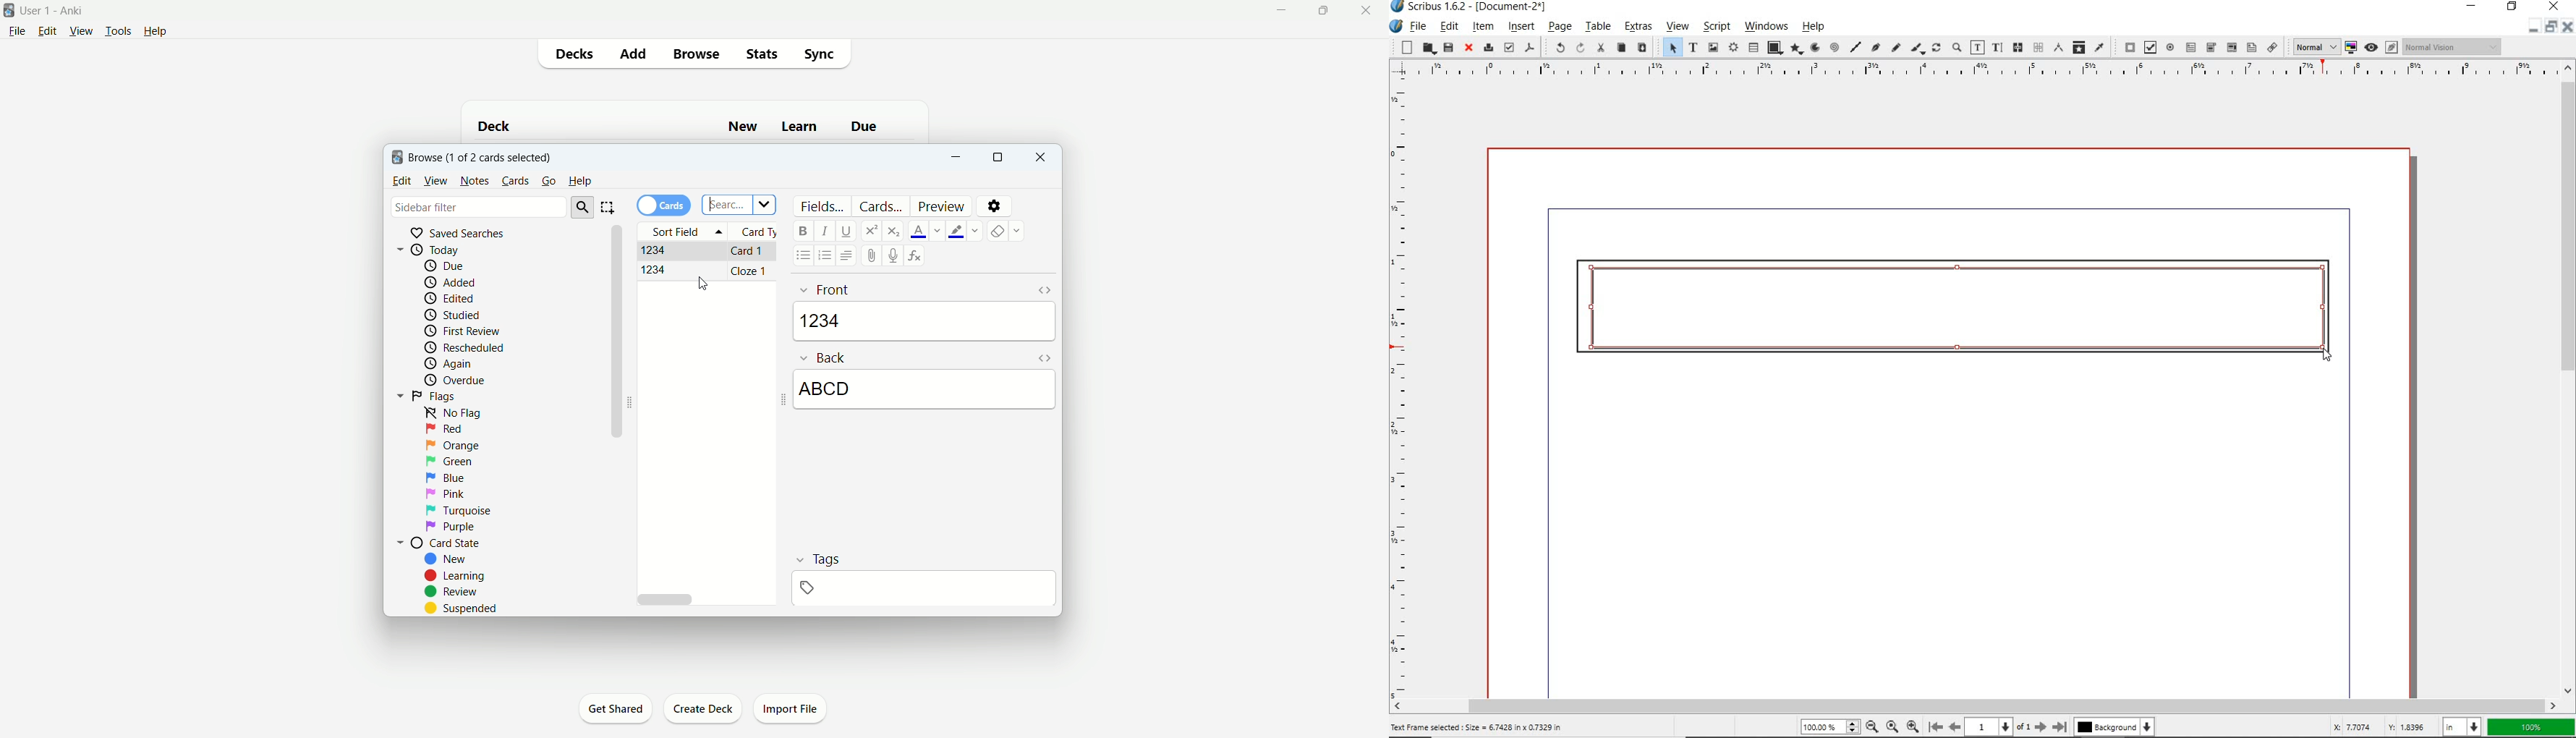 The height and width of the screenshot is (756, 2576). I want to click on redo, so click(1580, 47).